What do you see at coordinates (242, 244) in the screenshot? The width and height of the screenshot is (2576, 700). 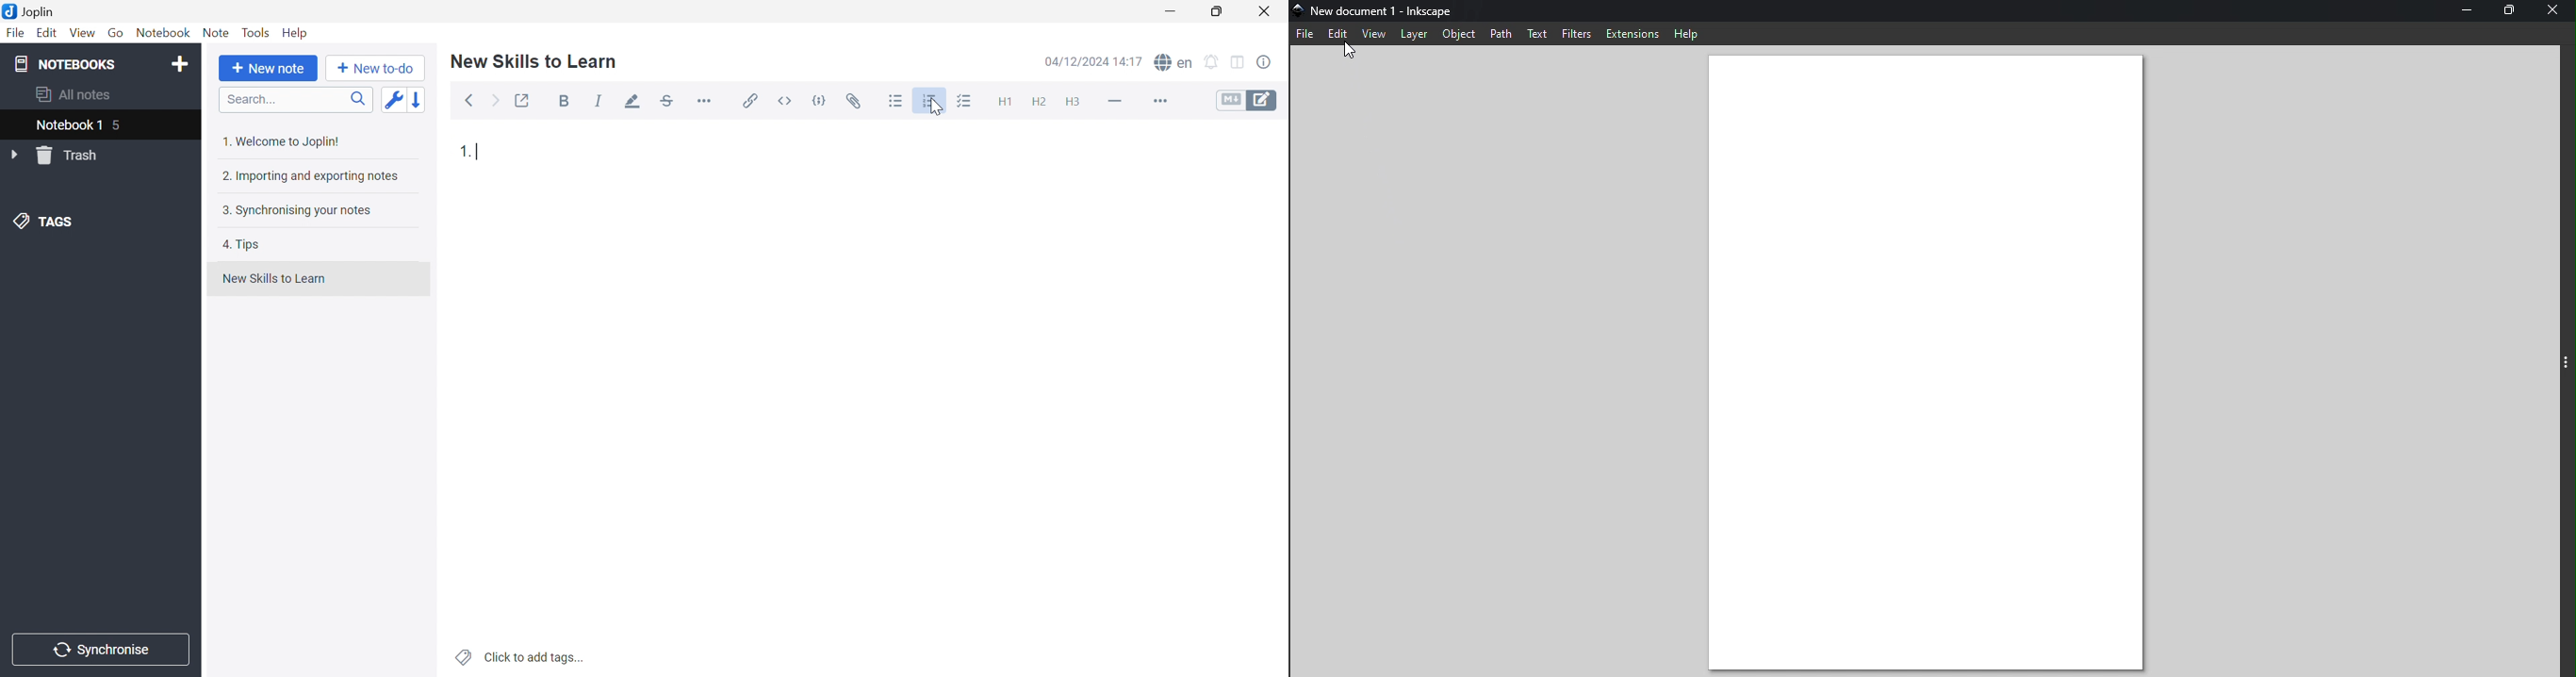 I see `4. Tips` at bounding box center [242, 244].